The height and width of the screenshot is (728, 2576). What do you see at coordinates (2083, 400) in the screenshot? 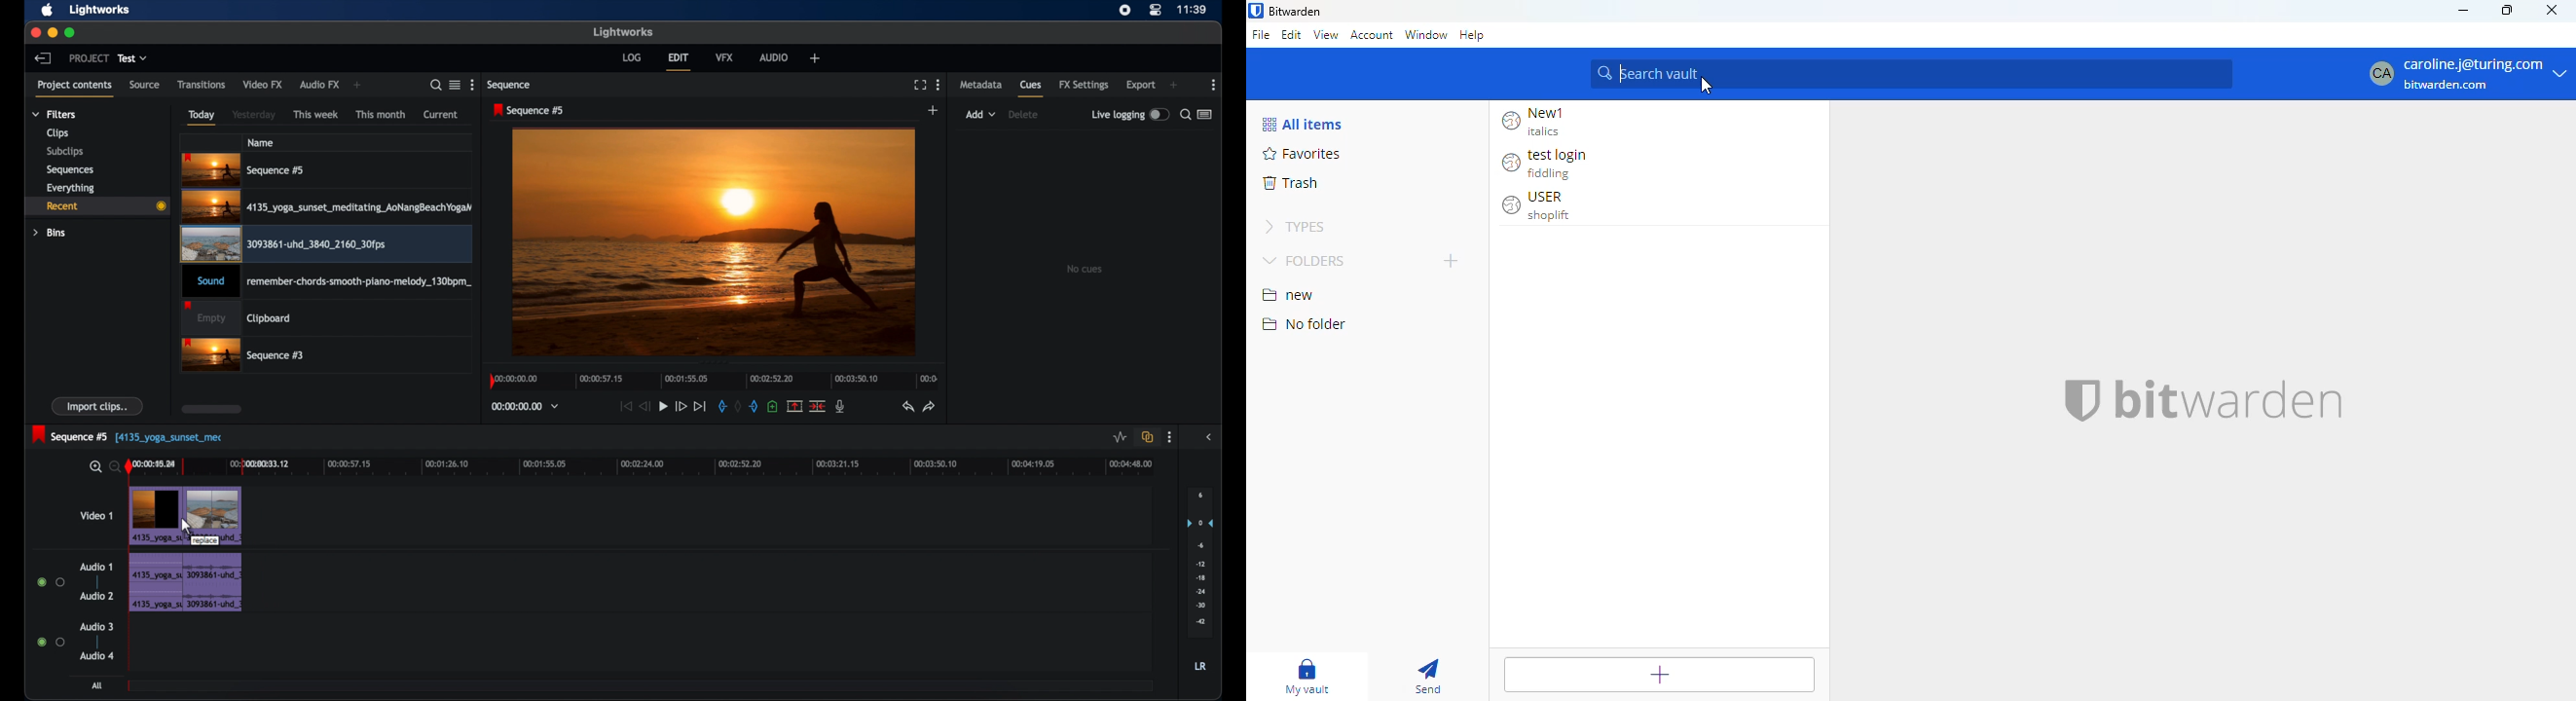
I see `logo` at bounding box center [2083, 400].